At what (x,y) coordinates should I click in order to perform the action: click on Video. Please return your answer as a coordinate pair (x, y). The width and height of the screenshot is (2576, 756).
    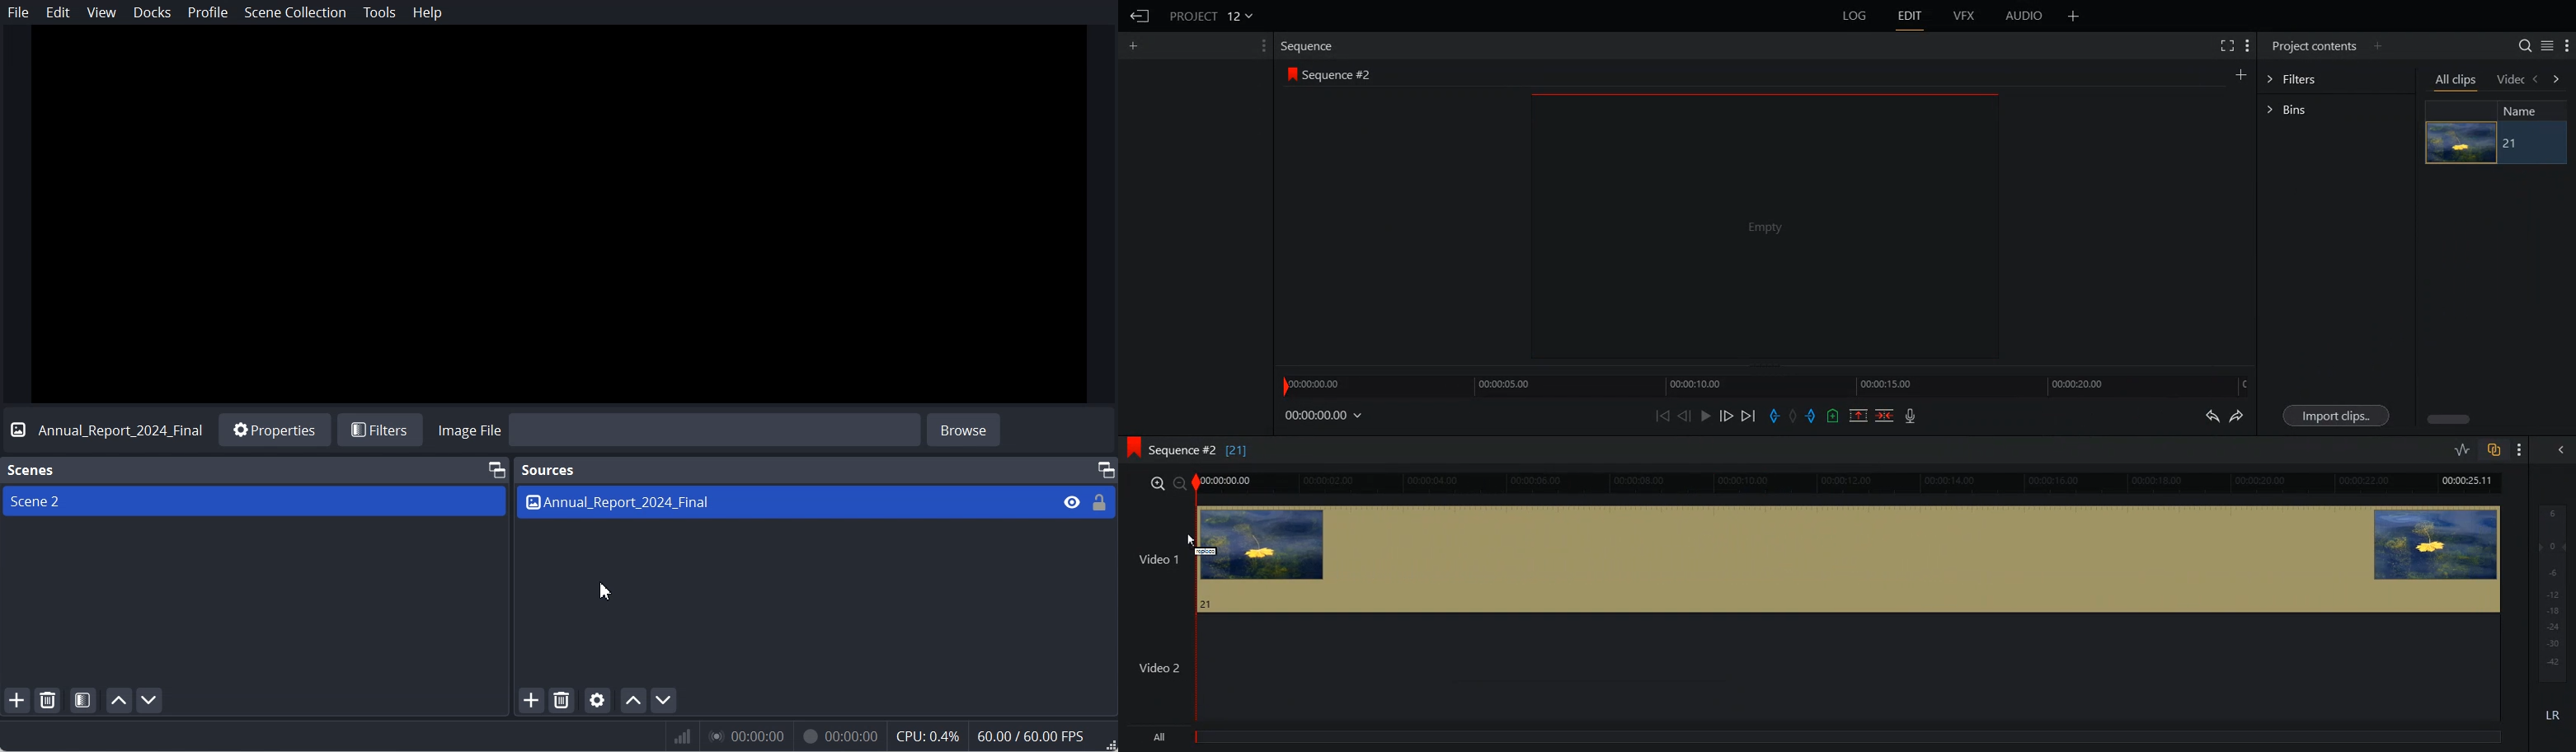
    Looking at the image, I should click on (2511, 81).